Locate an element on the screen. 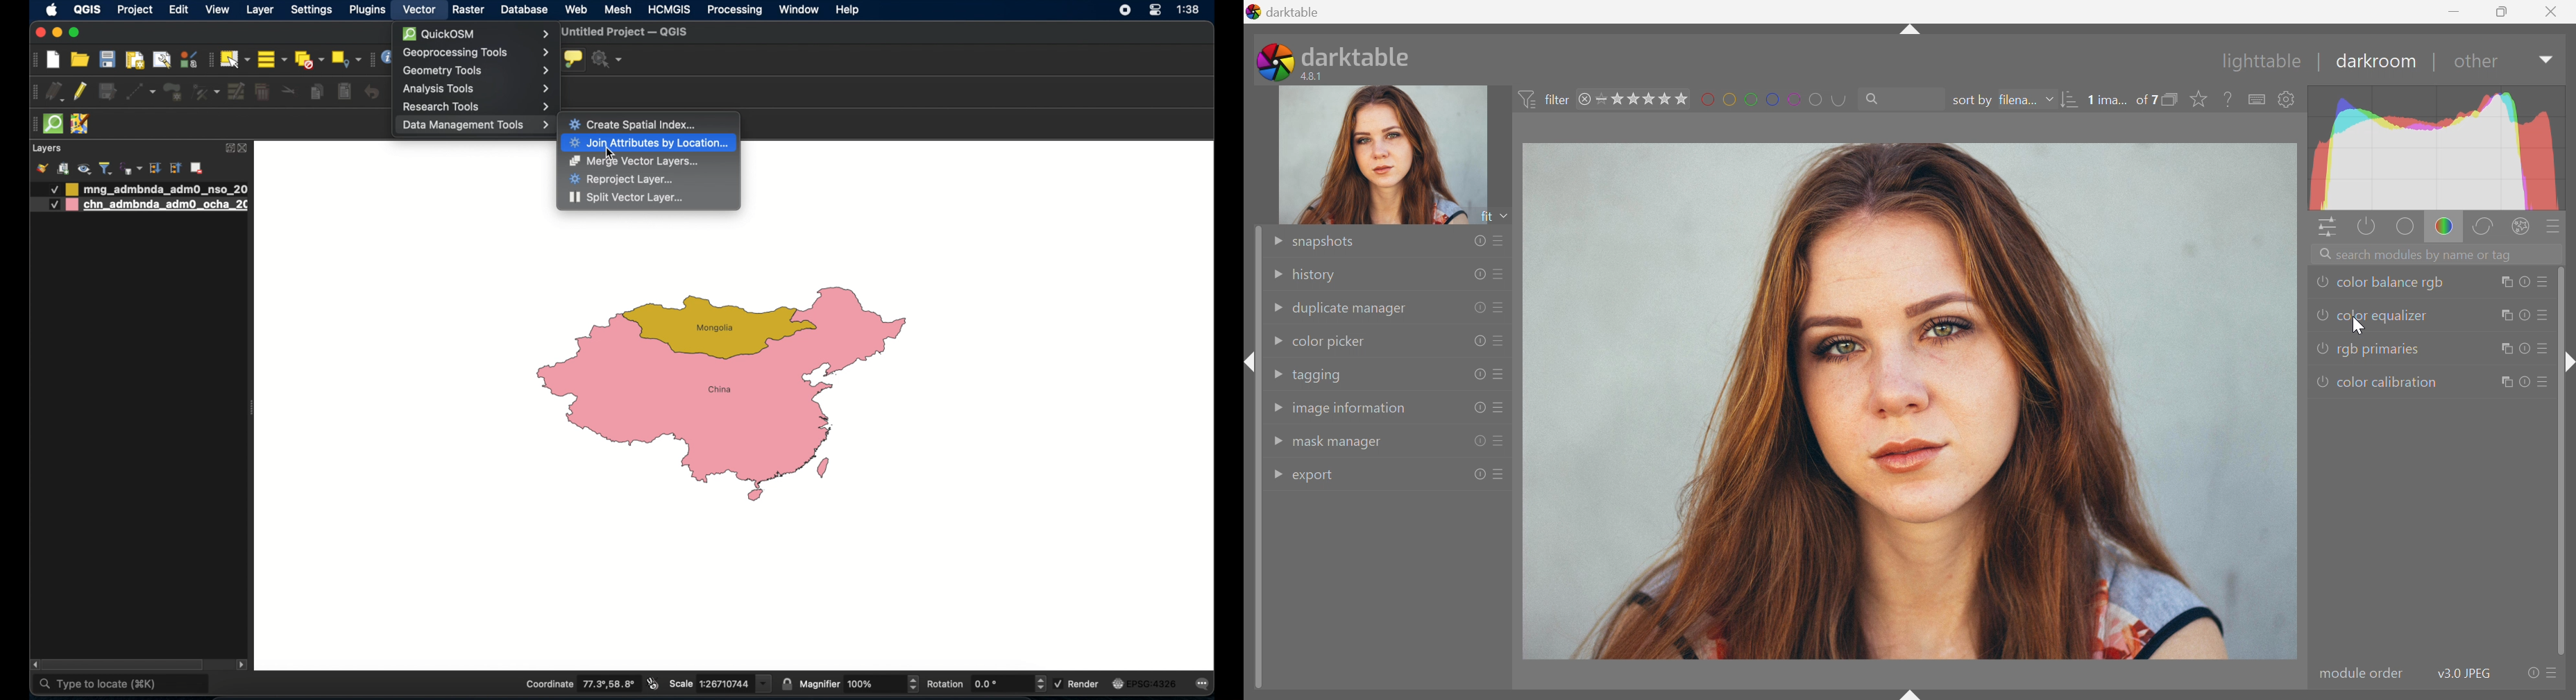  multiple instance actions is located at coordinates (2507, 351).